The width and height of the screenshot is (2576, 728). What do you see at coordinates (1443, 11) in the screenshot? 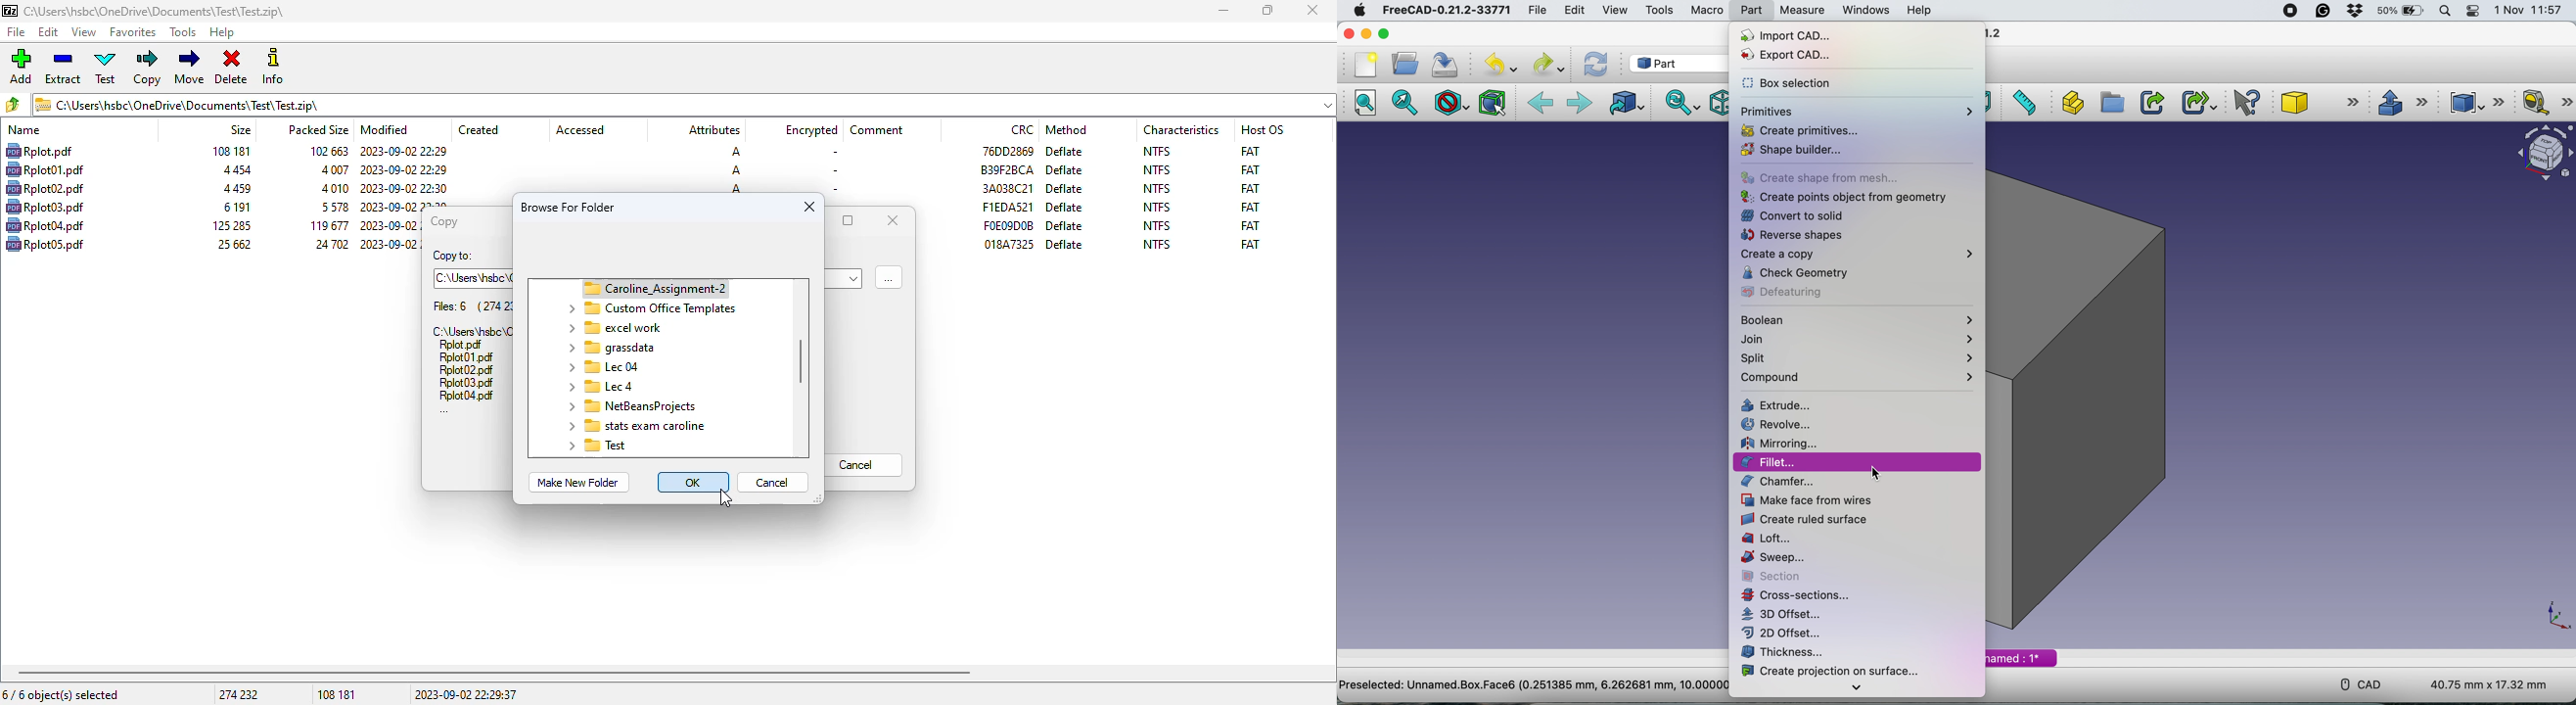
I see `freecad-0.21.2-33771` at bounding box center [1443, 11].